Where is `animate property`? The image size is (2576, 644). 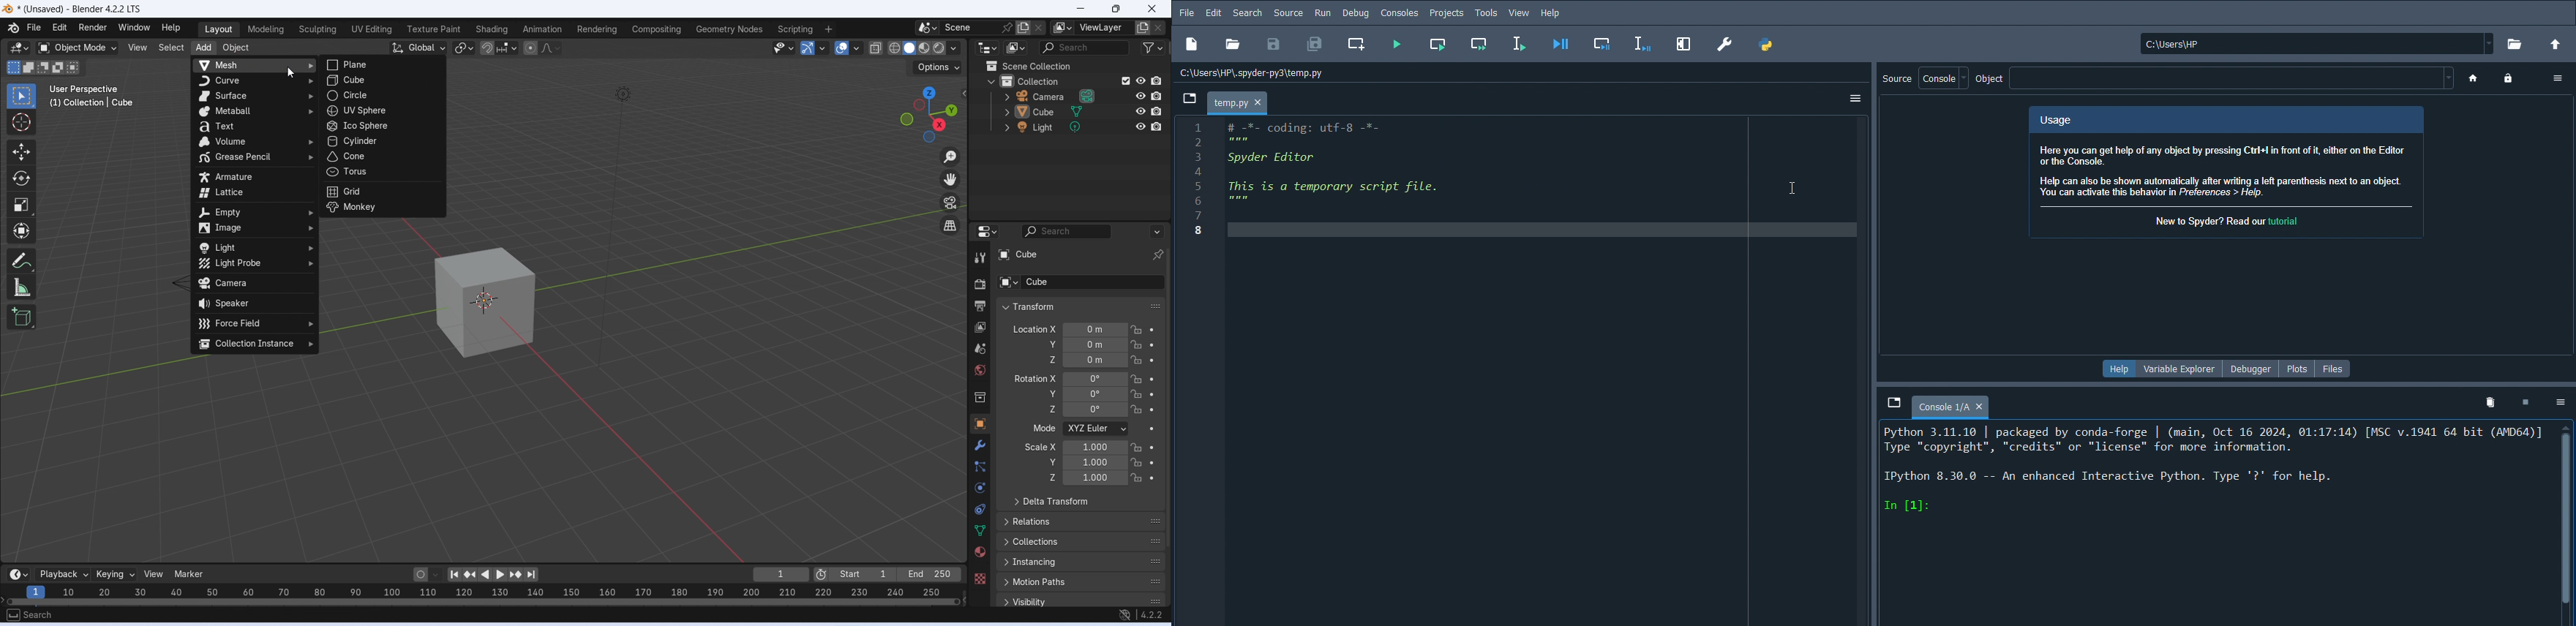 animate property is located at coordinates (1152, 430).